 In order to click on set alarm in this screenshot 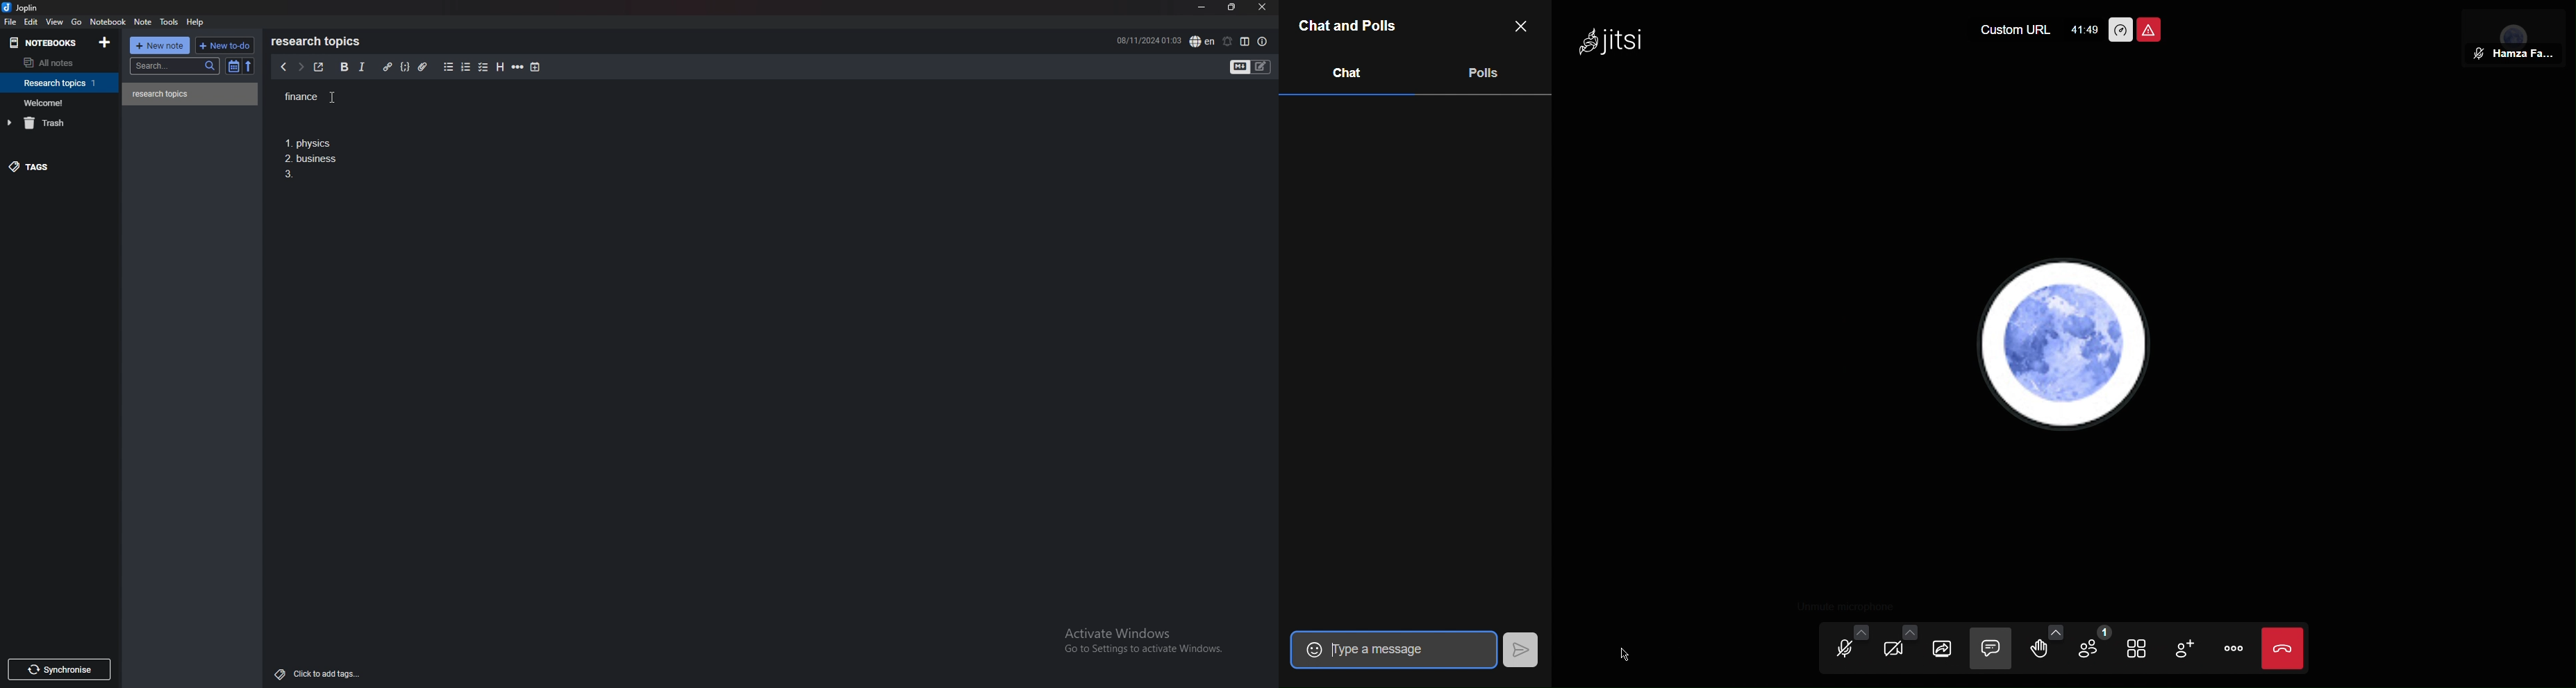, I will do `click(1227, 41)`.